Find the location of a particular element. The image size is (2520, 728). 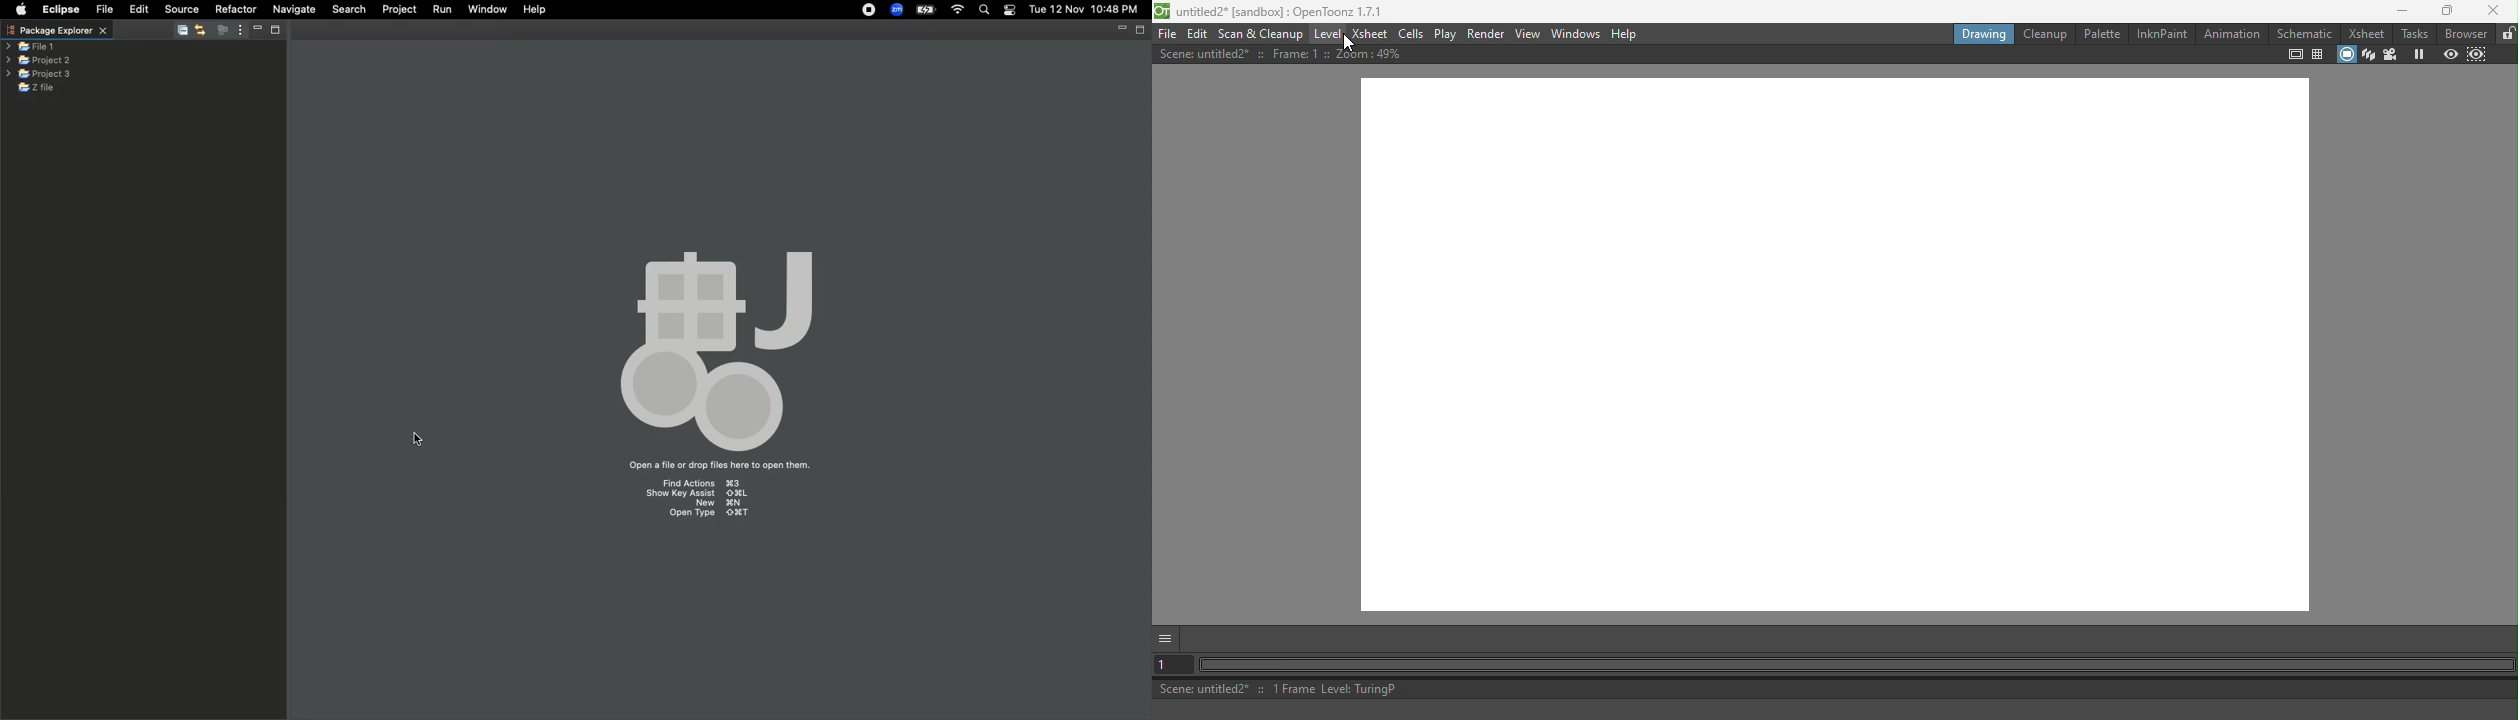

tue 12 nov 10:48 pm  is located at coordinates (1082, 8).